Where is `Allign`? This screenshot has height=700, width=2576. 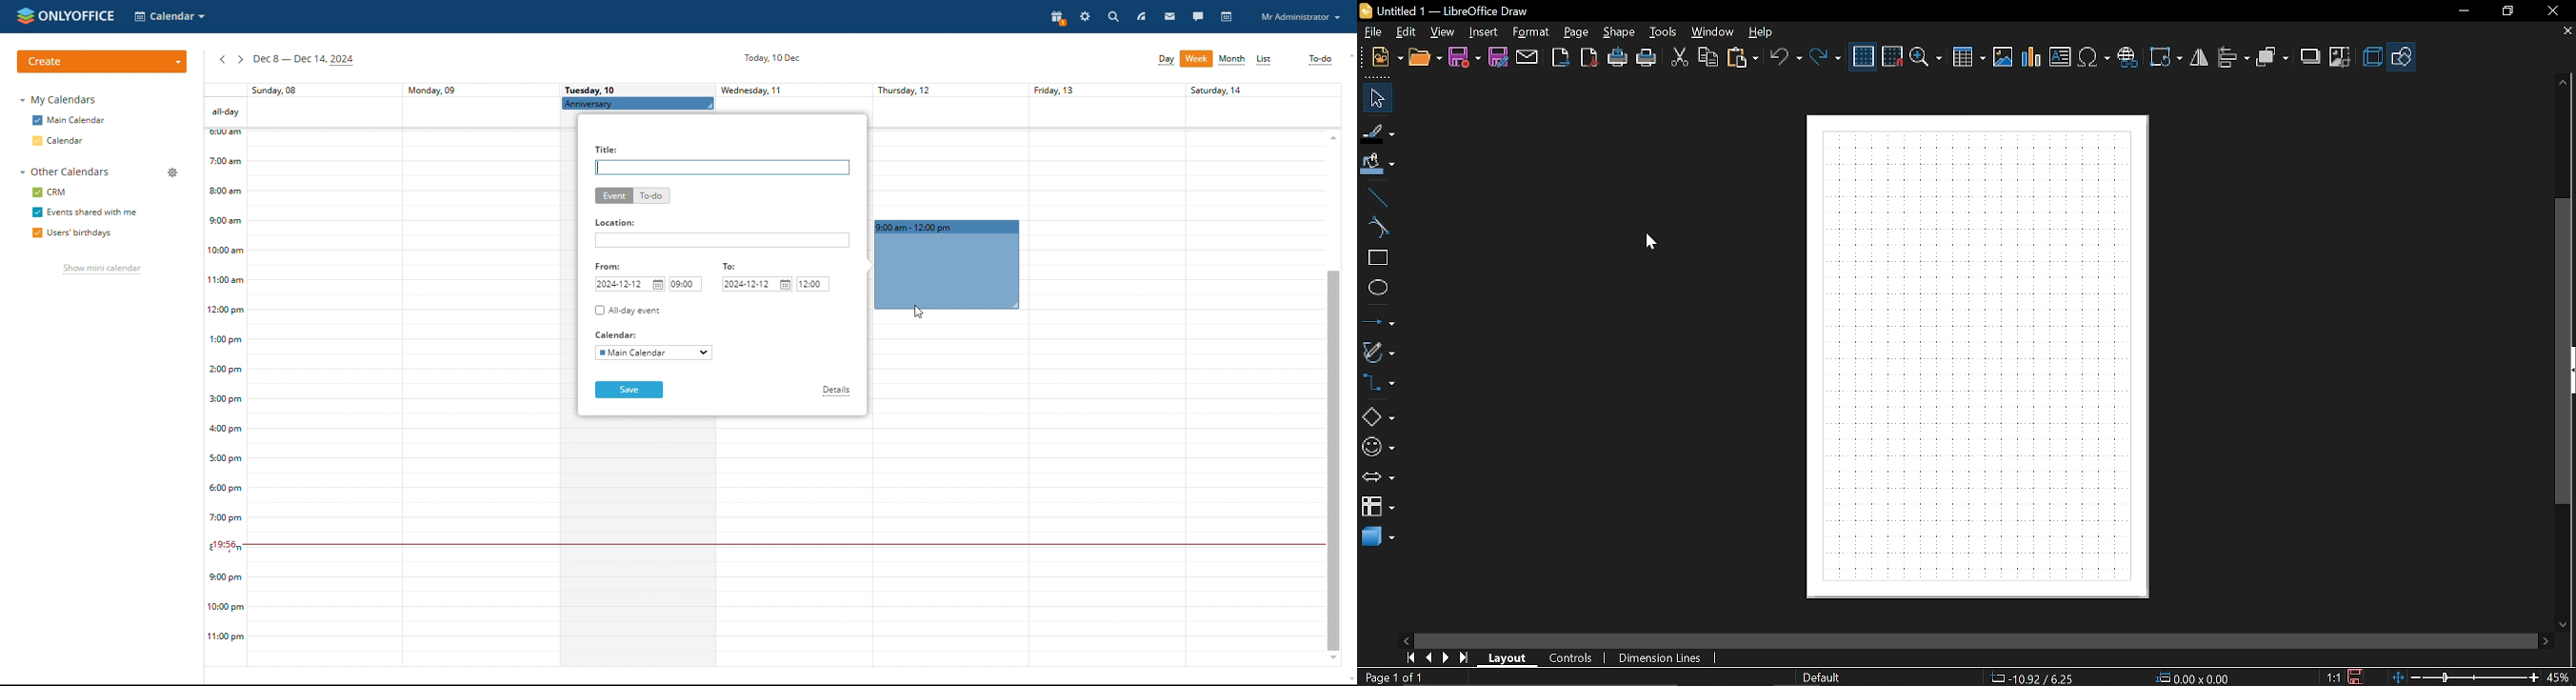
Allign is located at coordinates (2233, 58).